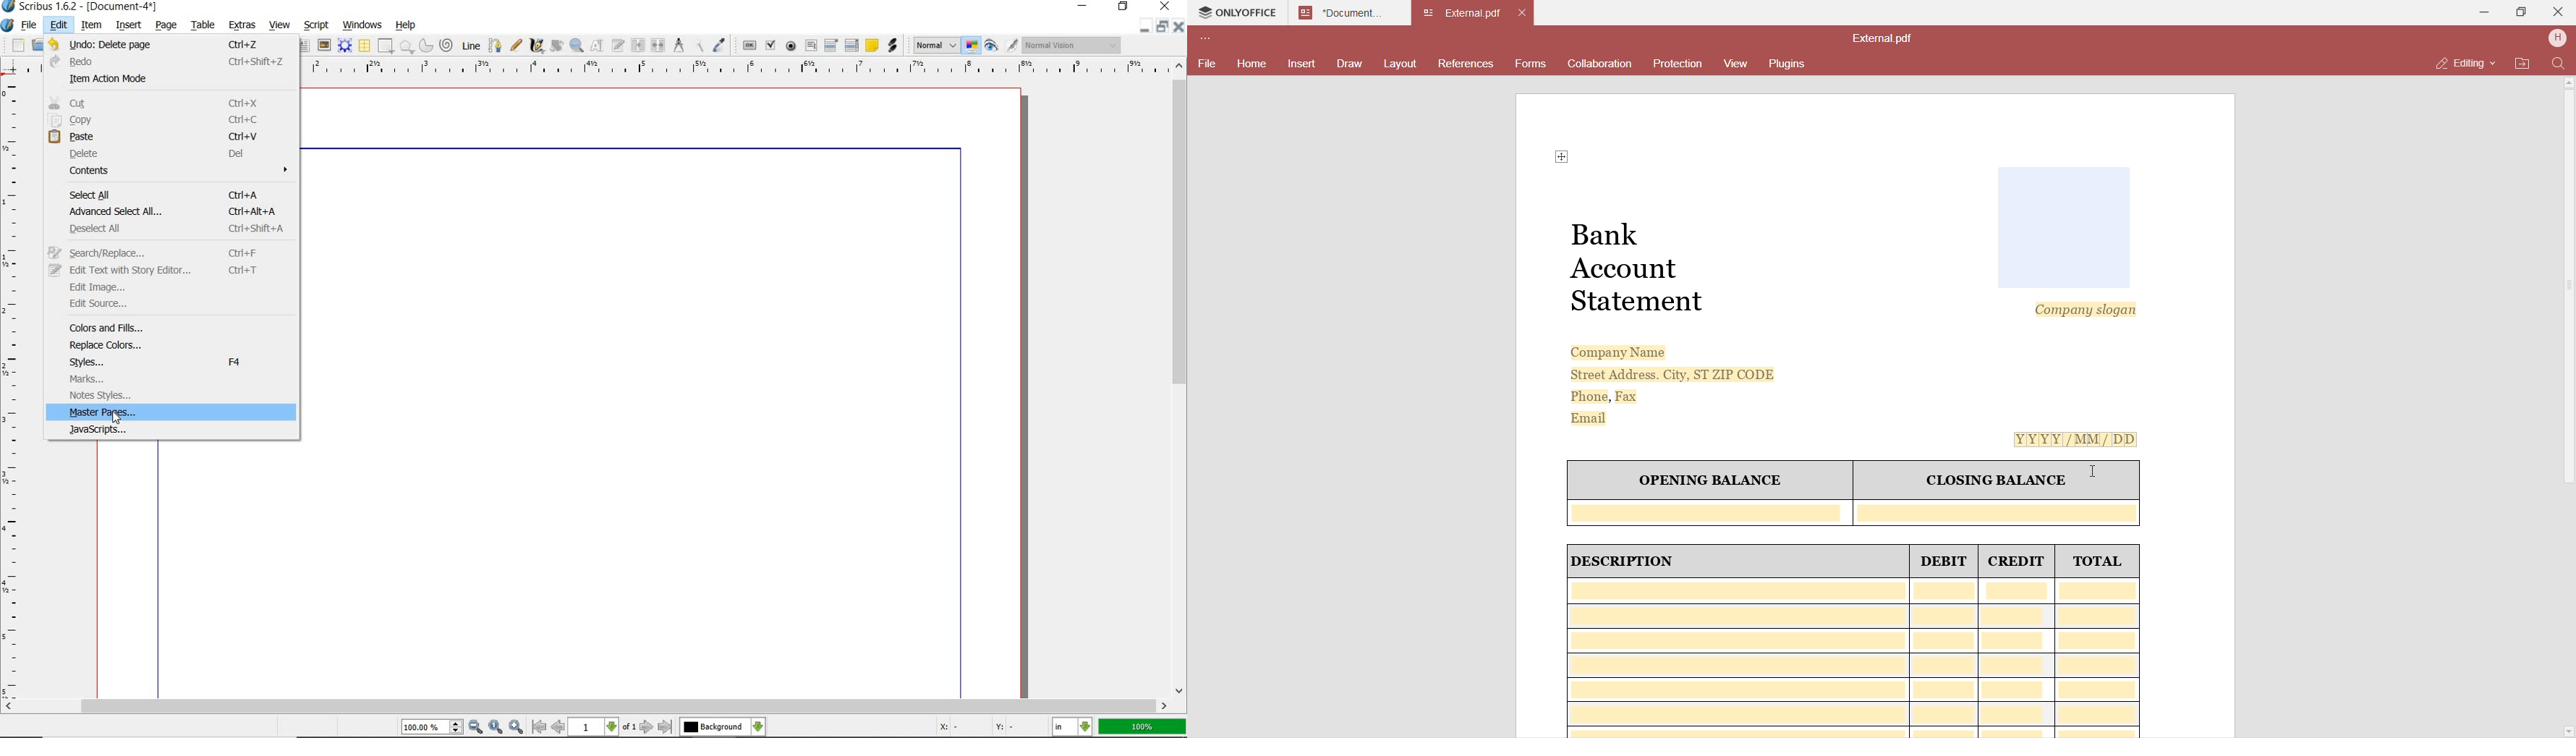 Image resolution: width=2576 pixels, height=756 pixels. Describe the element at coordinates (679, 46) in the screenshot. I see `measurements` at that location.